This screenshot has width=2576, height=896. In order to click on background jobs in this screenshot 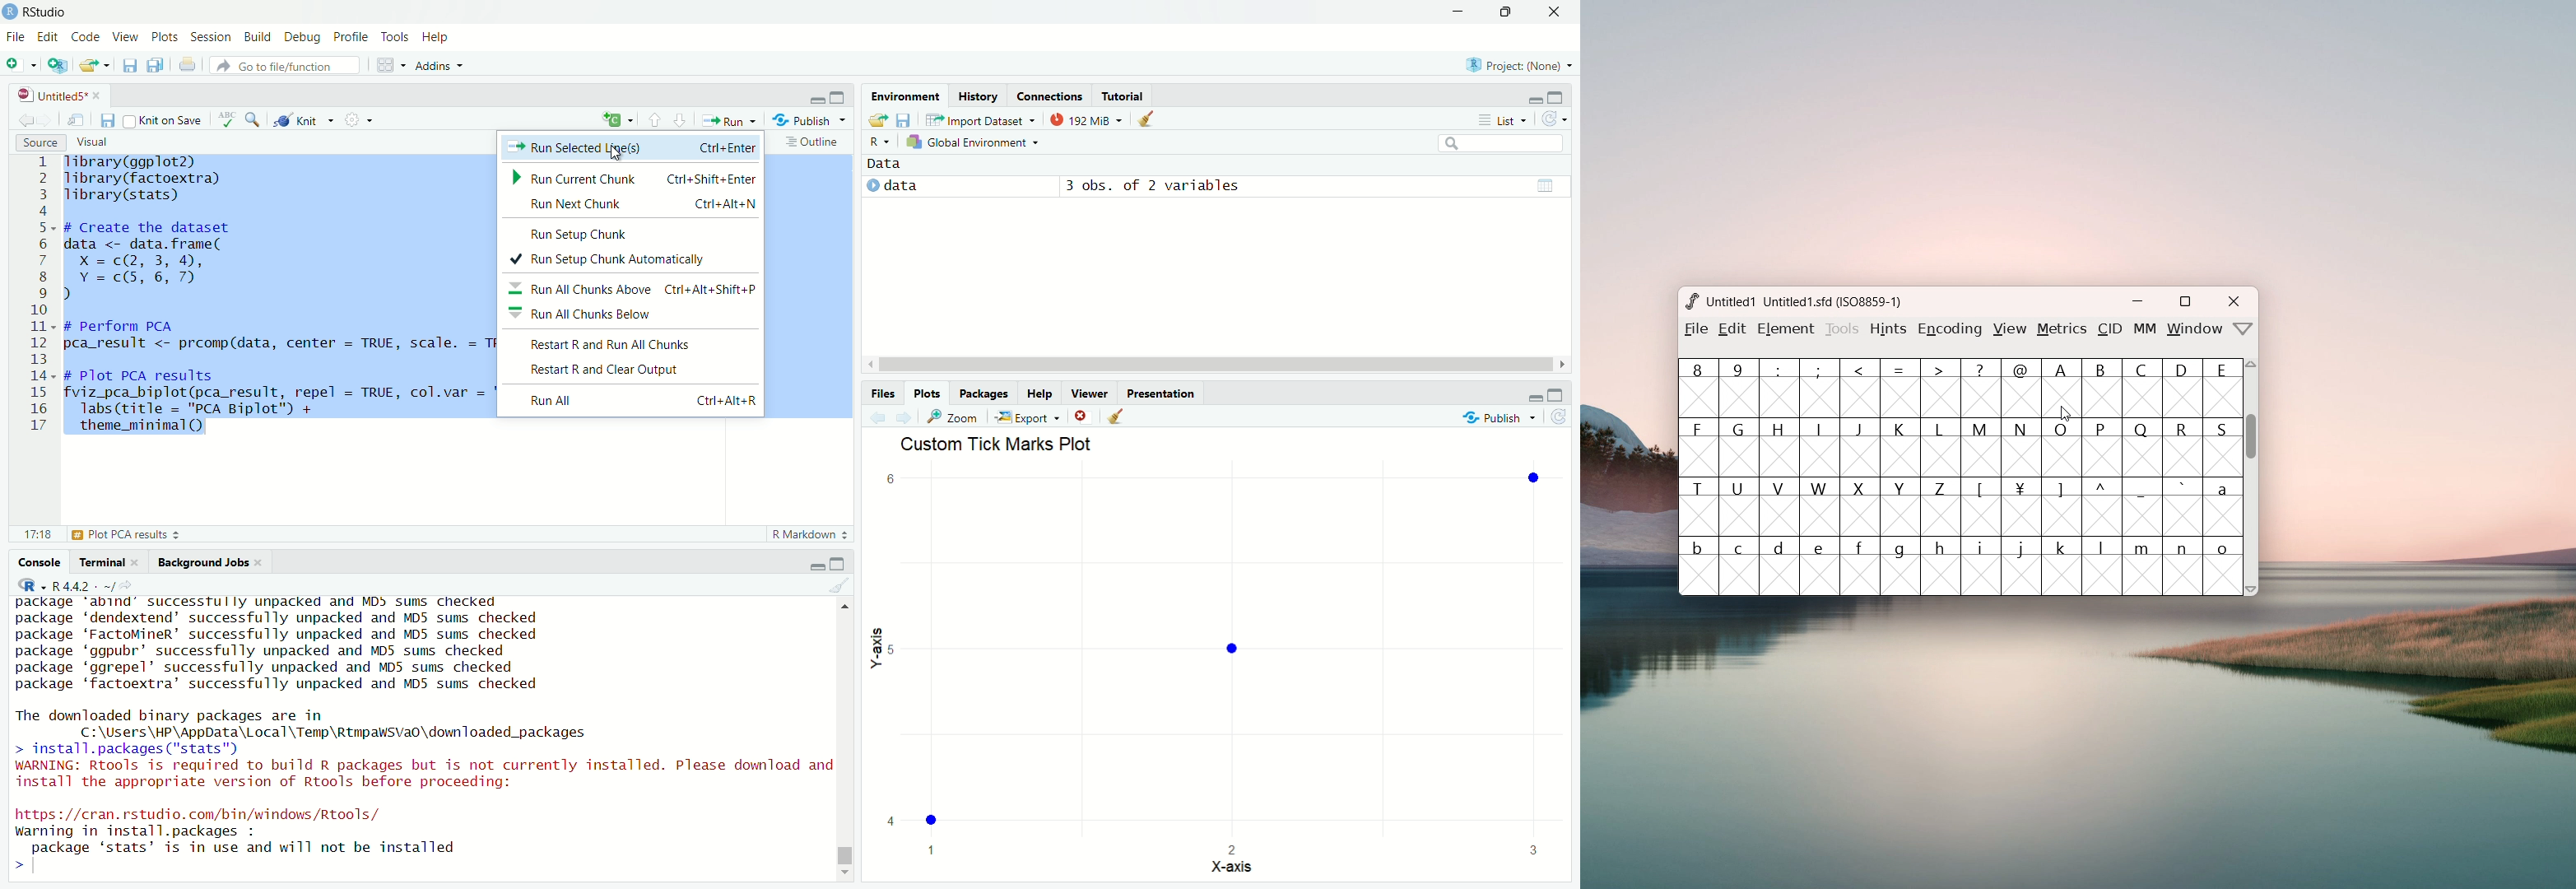, I will do `click(209, 562)`.